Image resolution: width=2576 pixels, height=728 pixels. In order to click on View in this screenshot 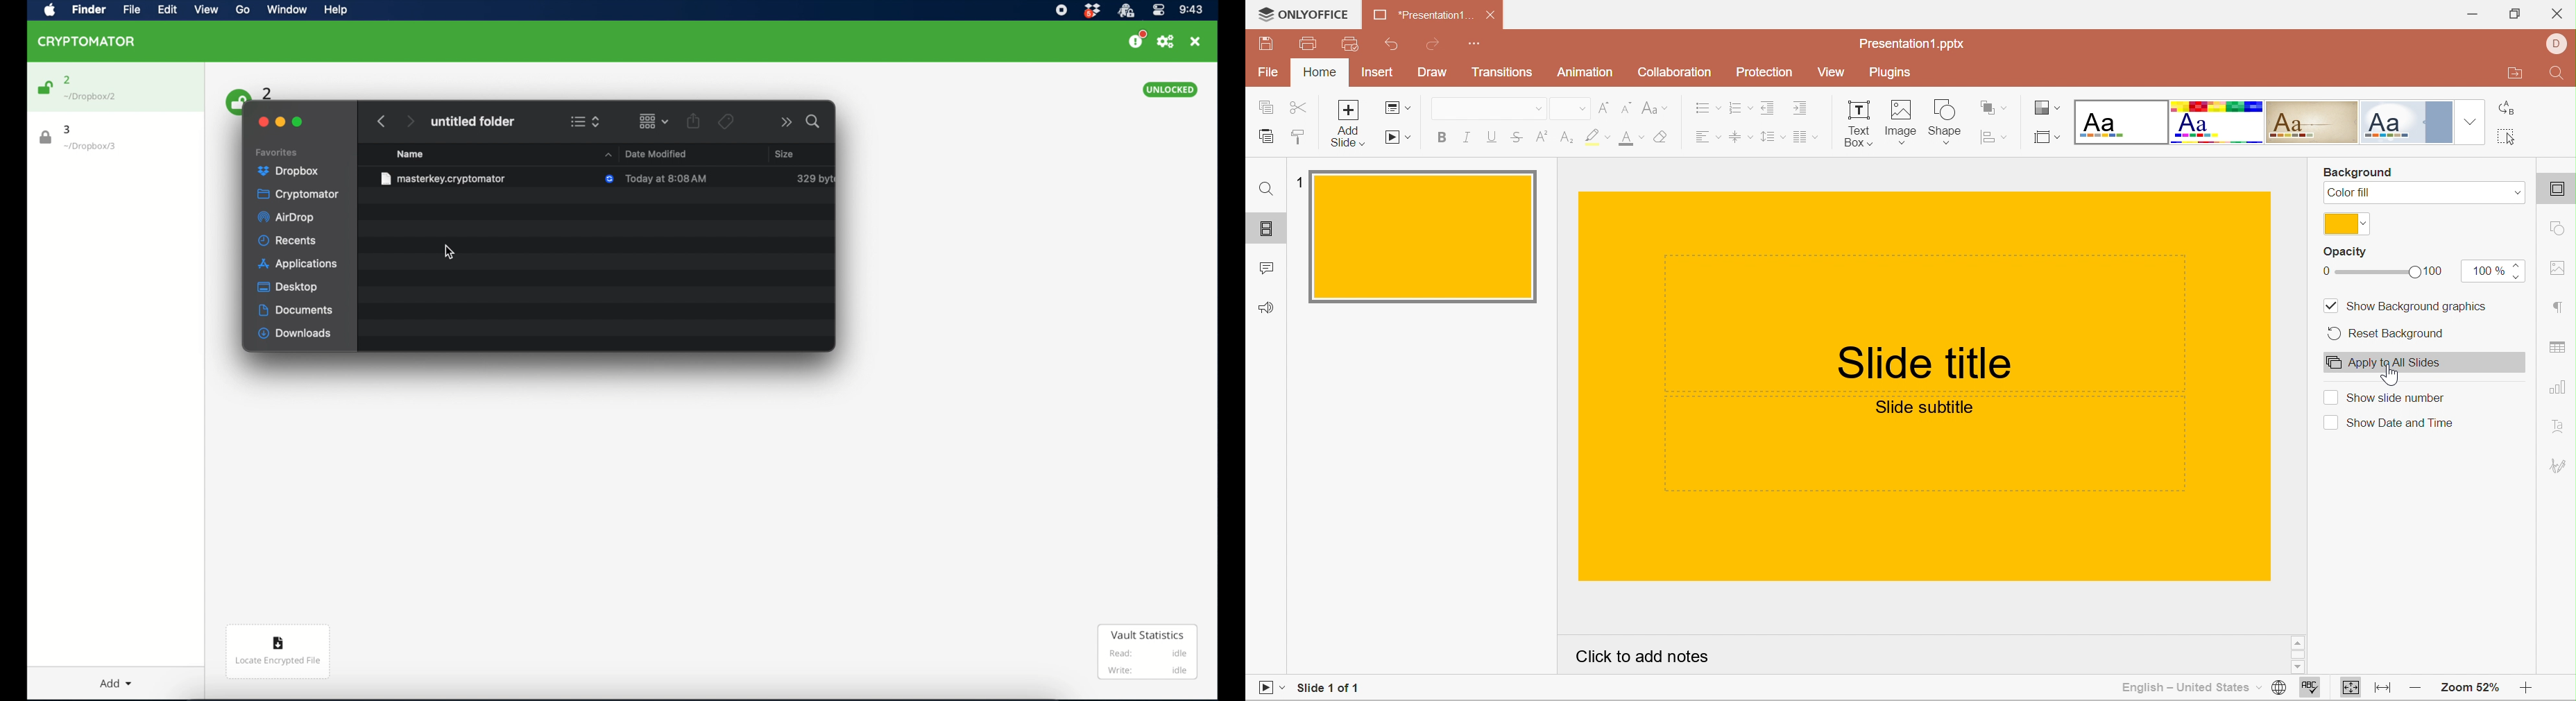, I will do `click(1832, 72)`.